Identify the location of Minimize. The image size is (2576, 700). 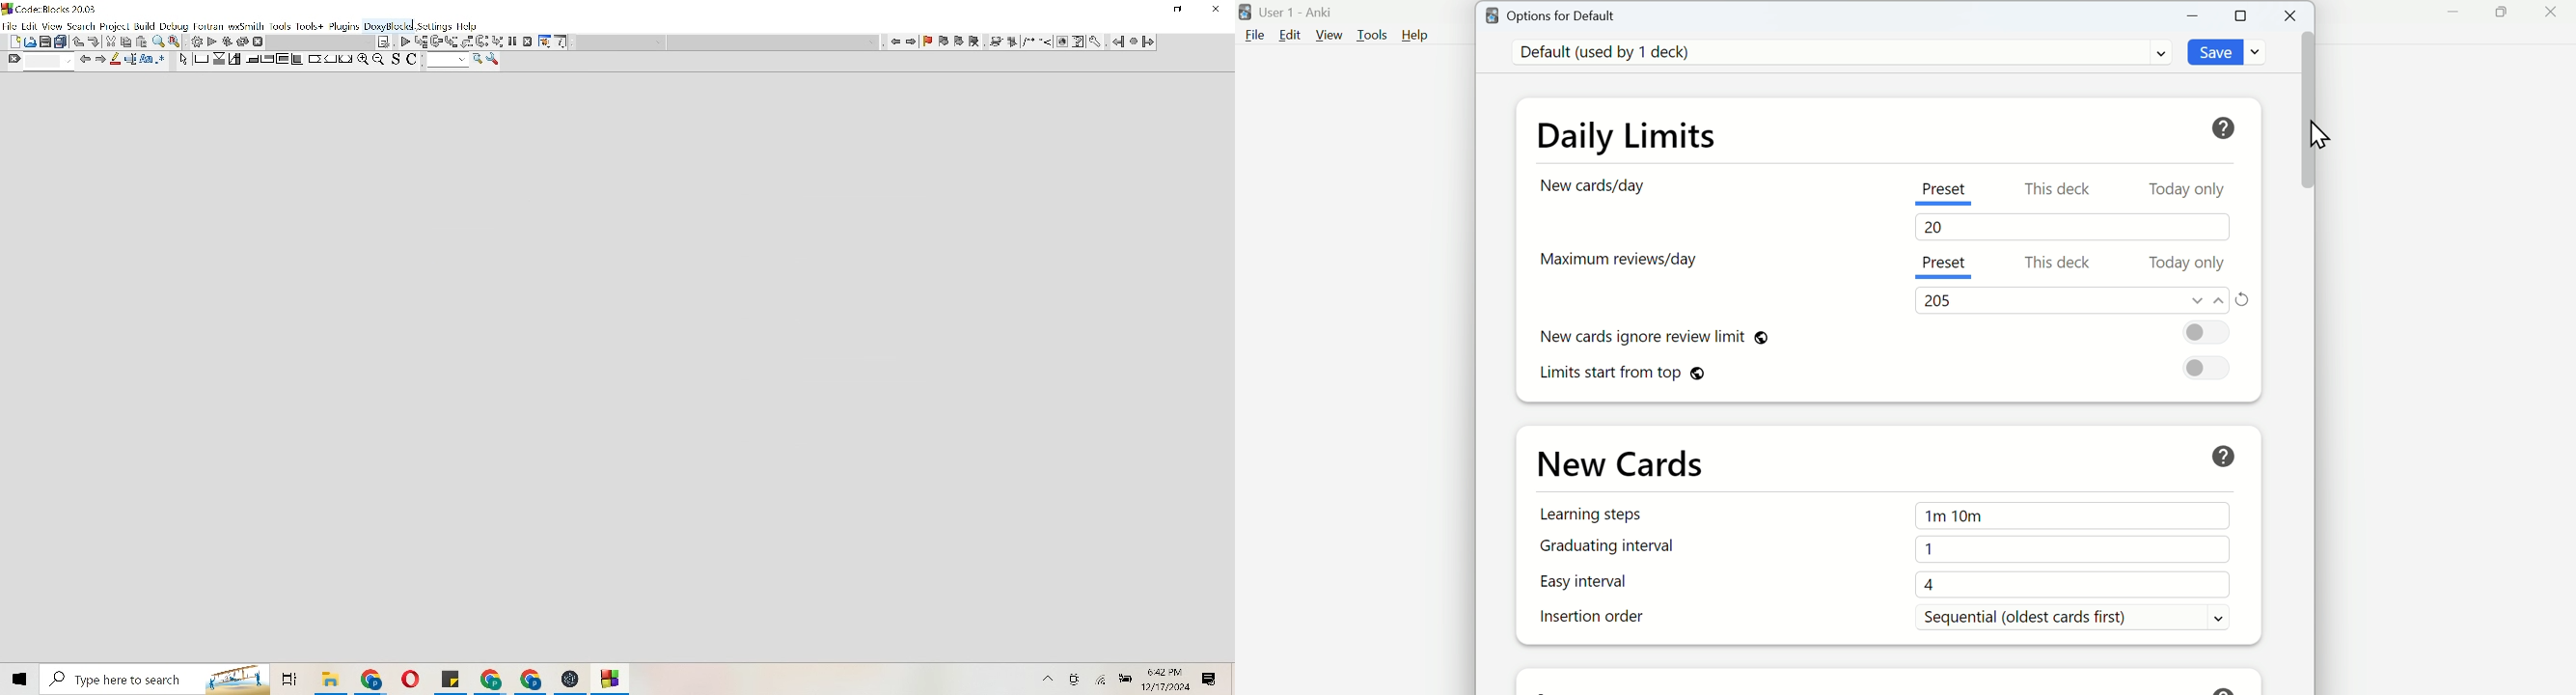
(2454, 13).